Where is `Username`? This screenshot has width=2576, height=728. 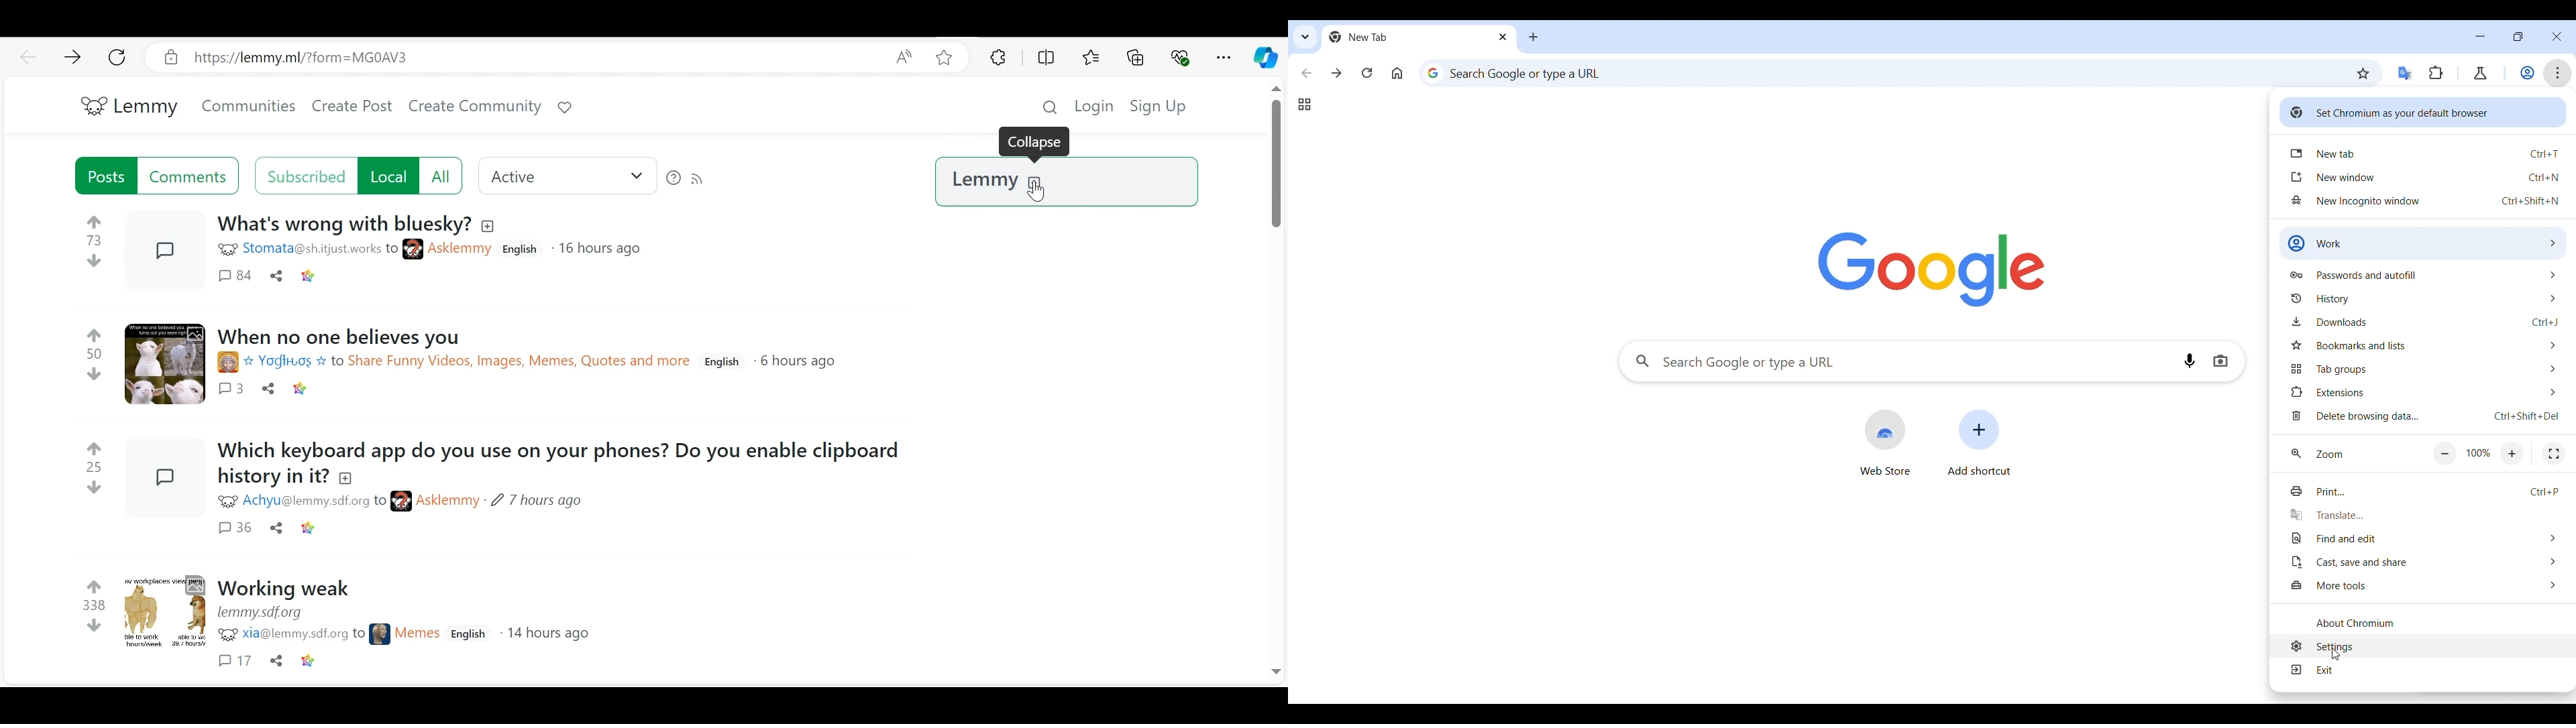 Username is located at coordinates (419, 633).